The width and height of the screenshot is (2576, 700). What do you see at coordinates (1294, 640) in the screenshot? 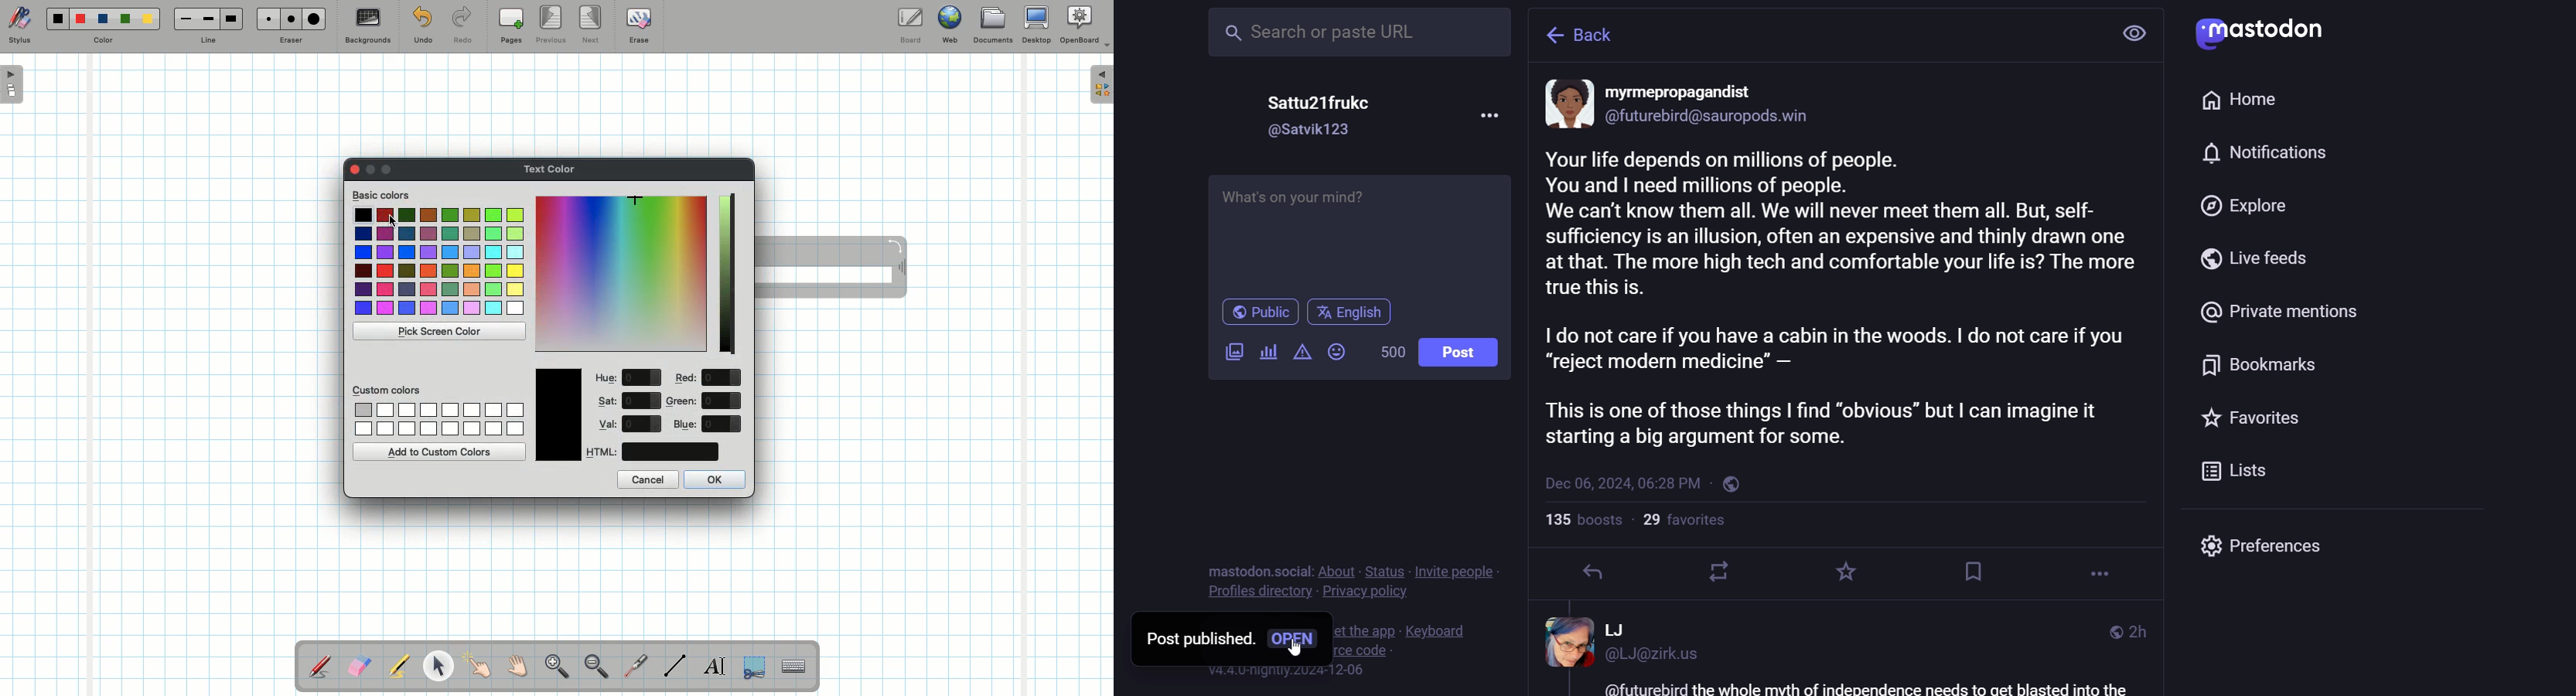
I see `open` at bounding box center [1294, 640].